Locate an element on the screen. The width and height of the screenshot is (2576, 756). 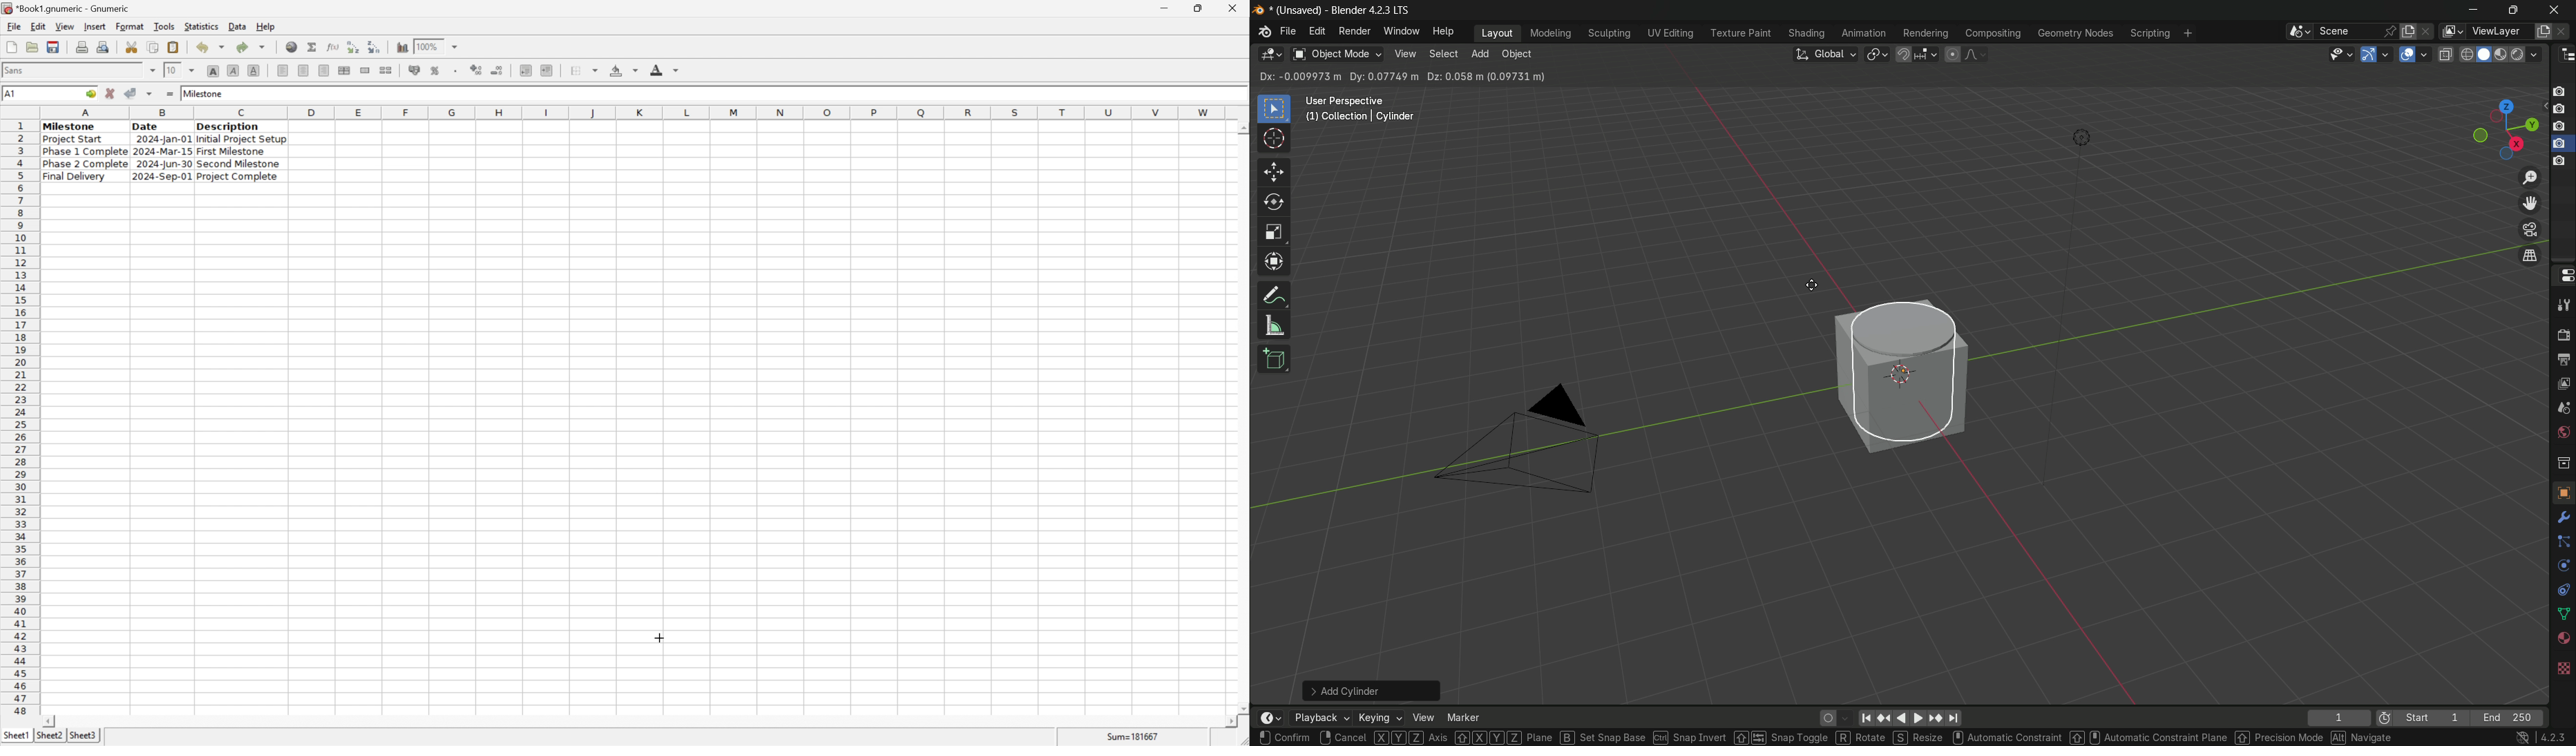
scene is located at coordinates (2562, 409).